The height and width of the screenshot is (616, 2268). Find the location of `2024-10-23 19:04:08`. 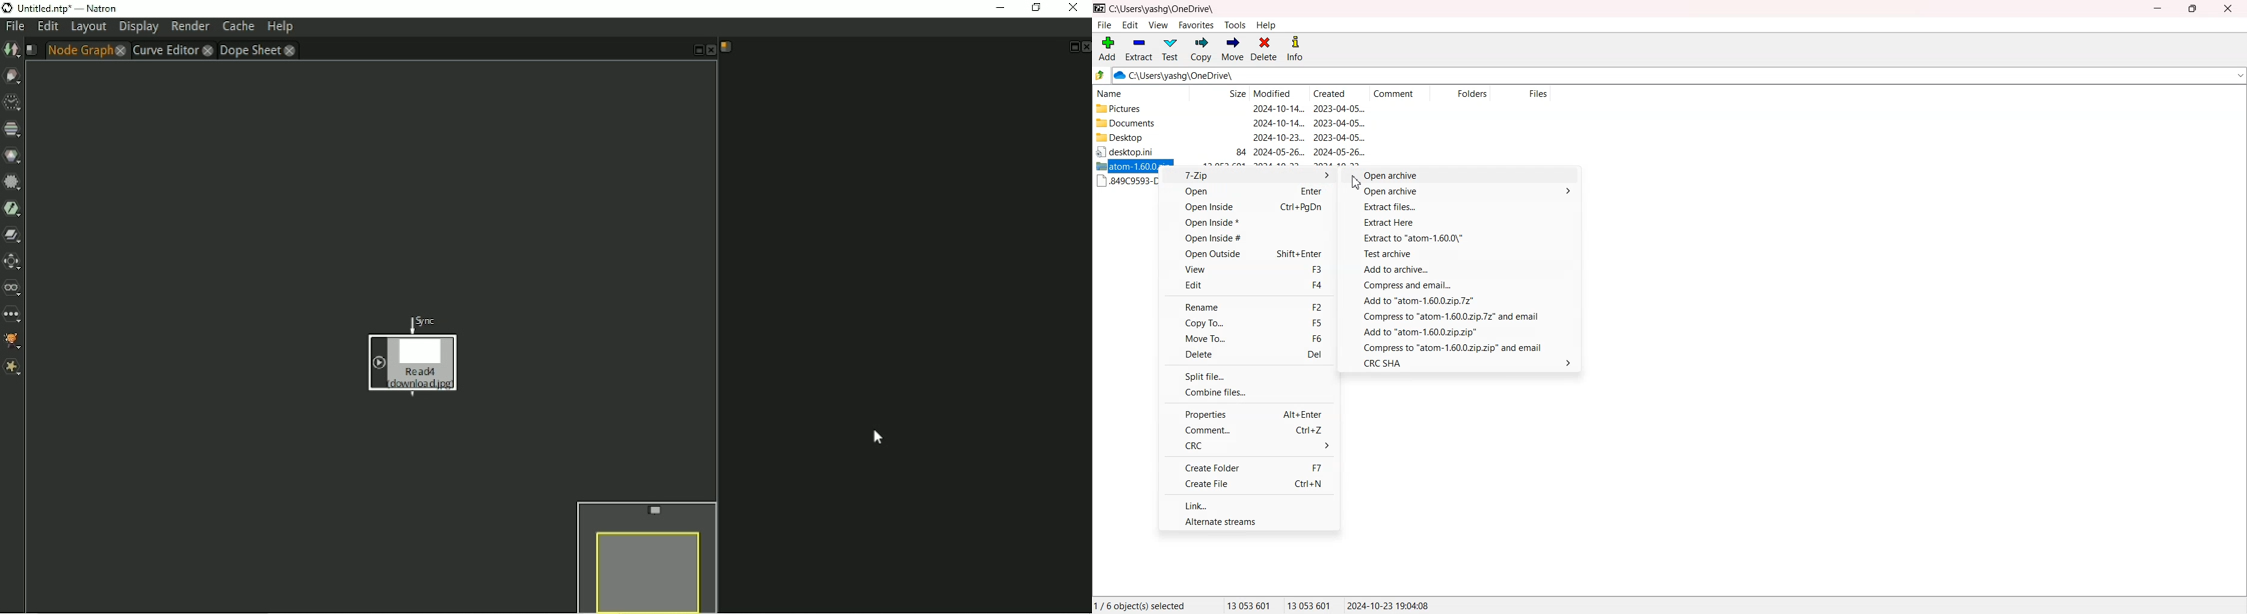

2024-10-23 19:04:08 is located at coordinates (1389, 605).